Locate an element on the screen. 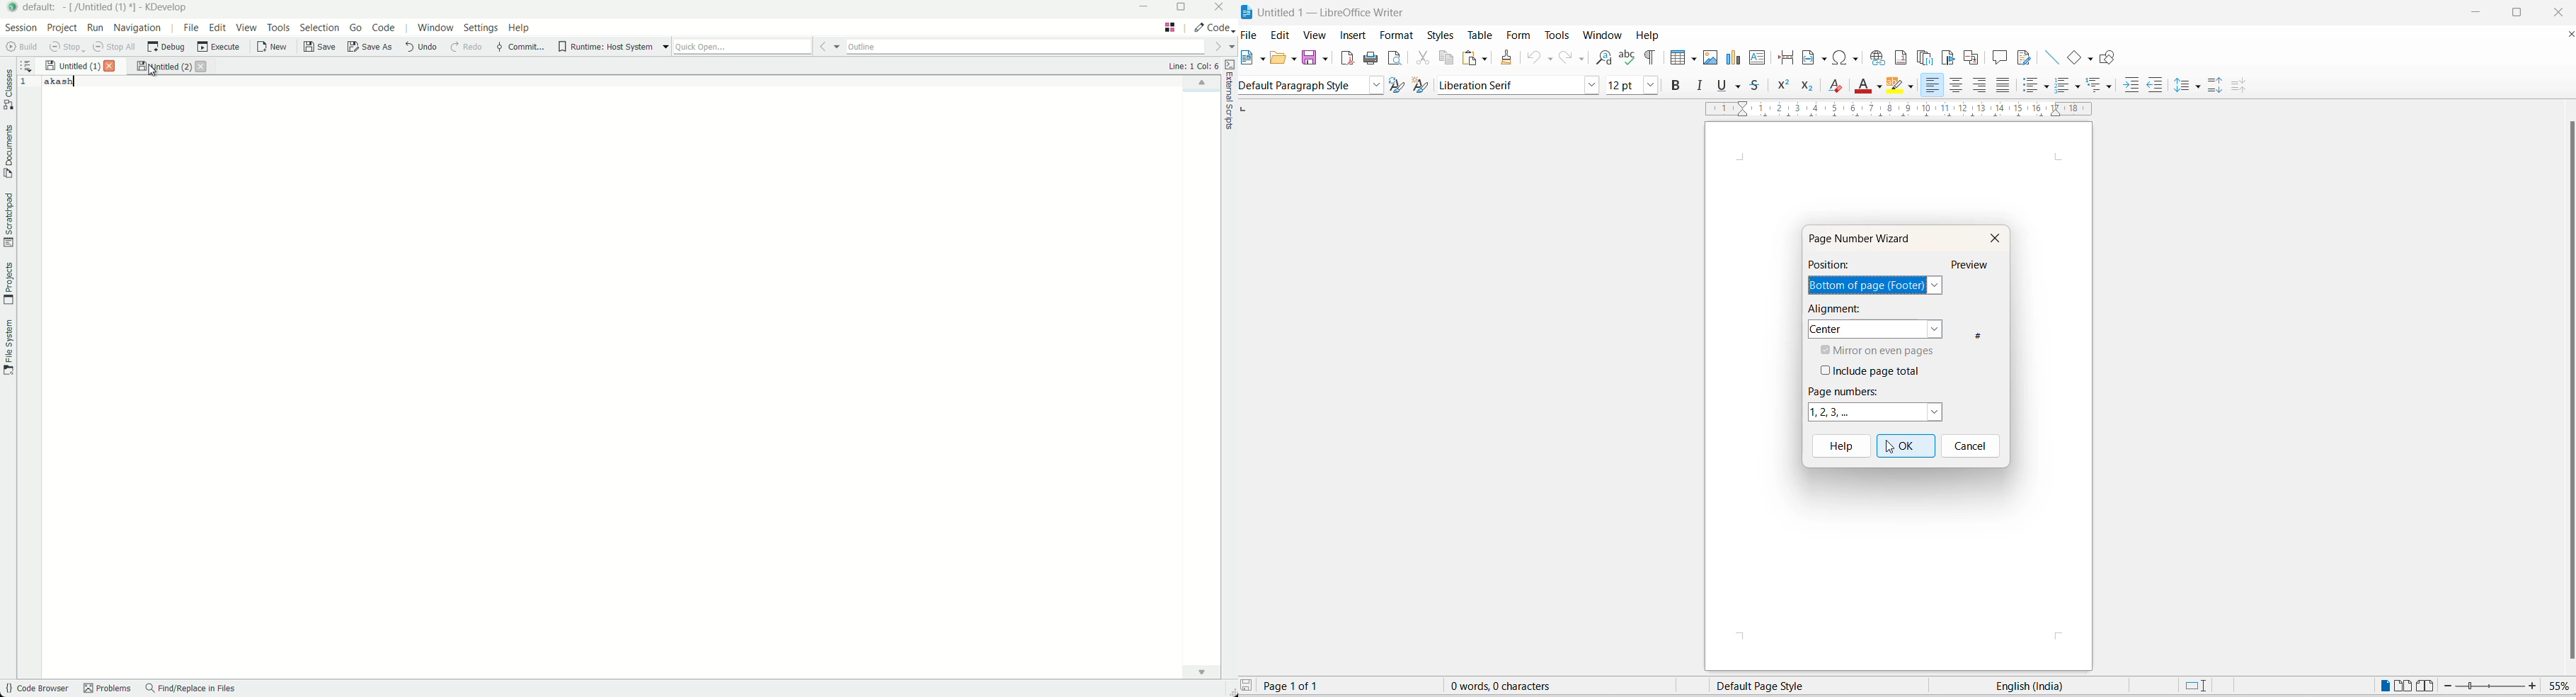  print is located at coordinates (1373, 58).